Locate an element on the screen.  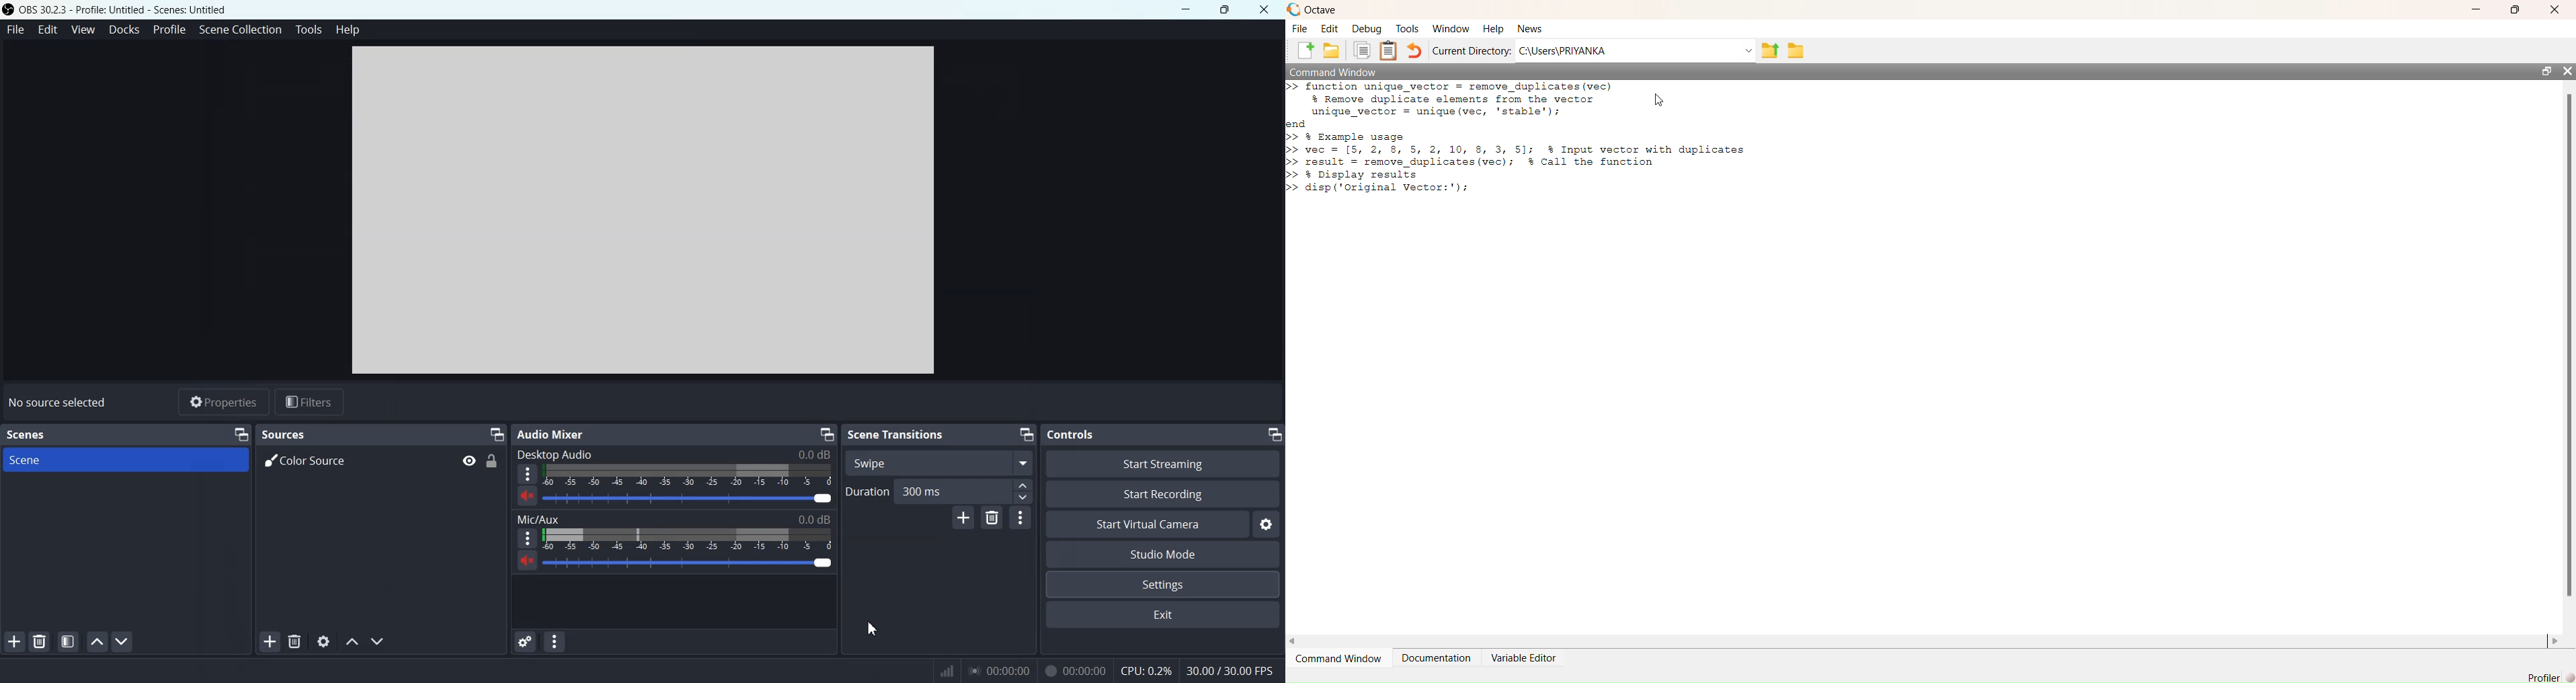
Minimize is located at coordinates (1026, 434).